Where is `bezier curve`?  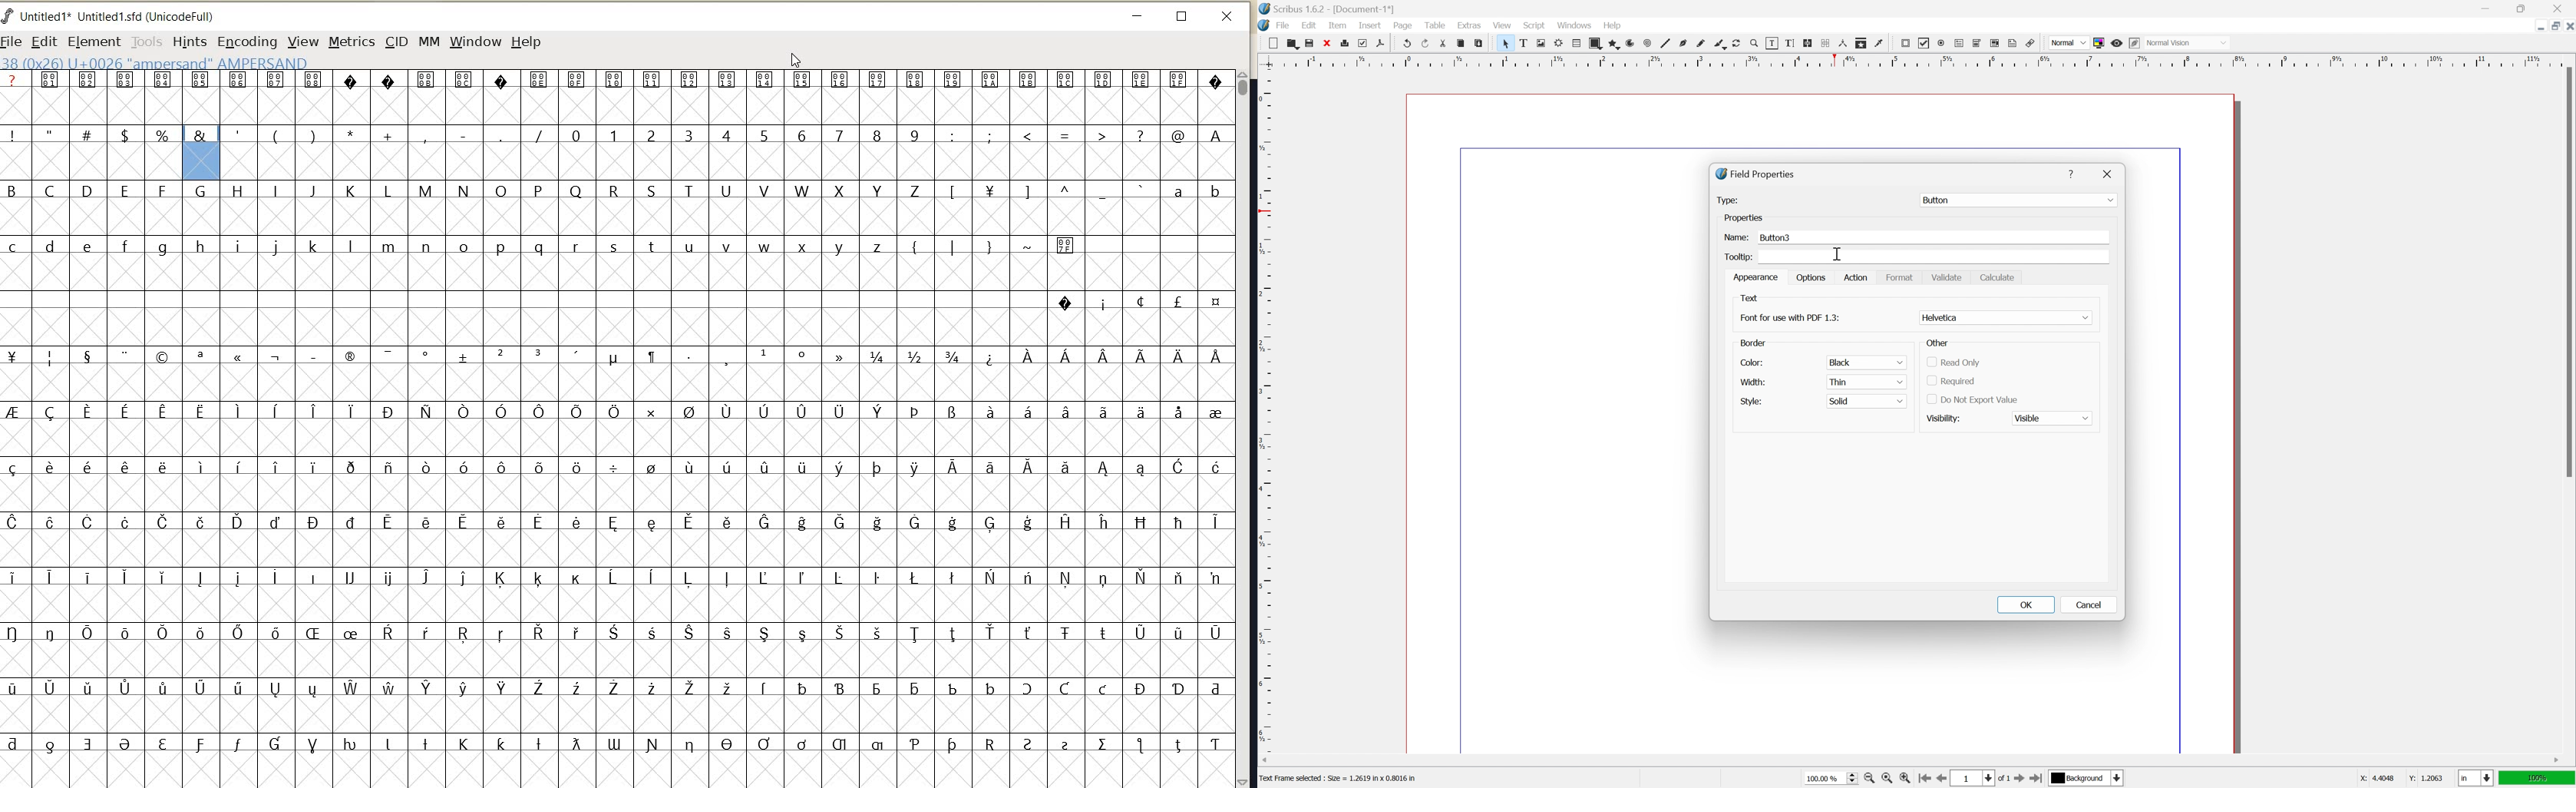 bezier curve is located at coordinates (1682, 43).